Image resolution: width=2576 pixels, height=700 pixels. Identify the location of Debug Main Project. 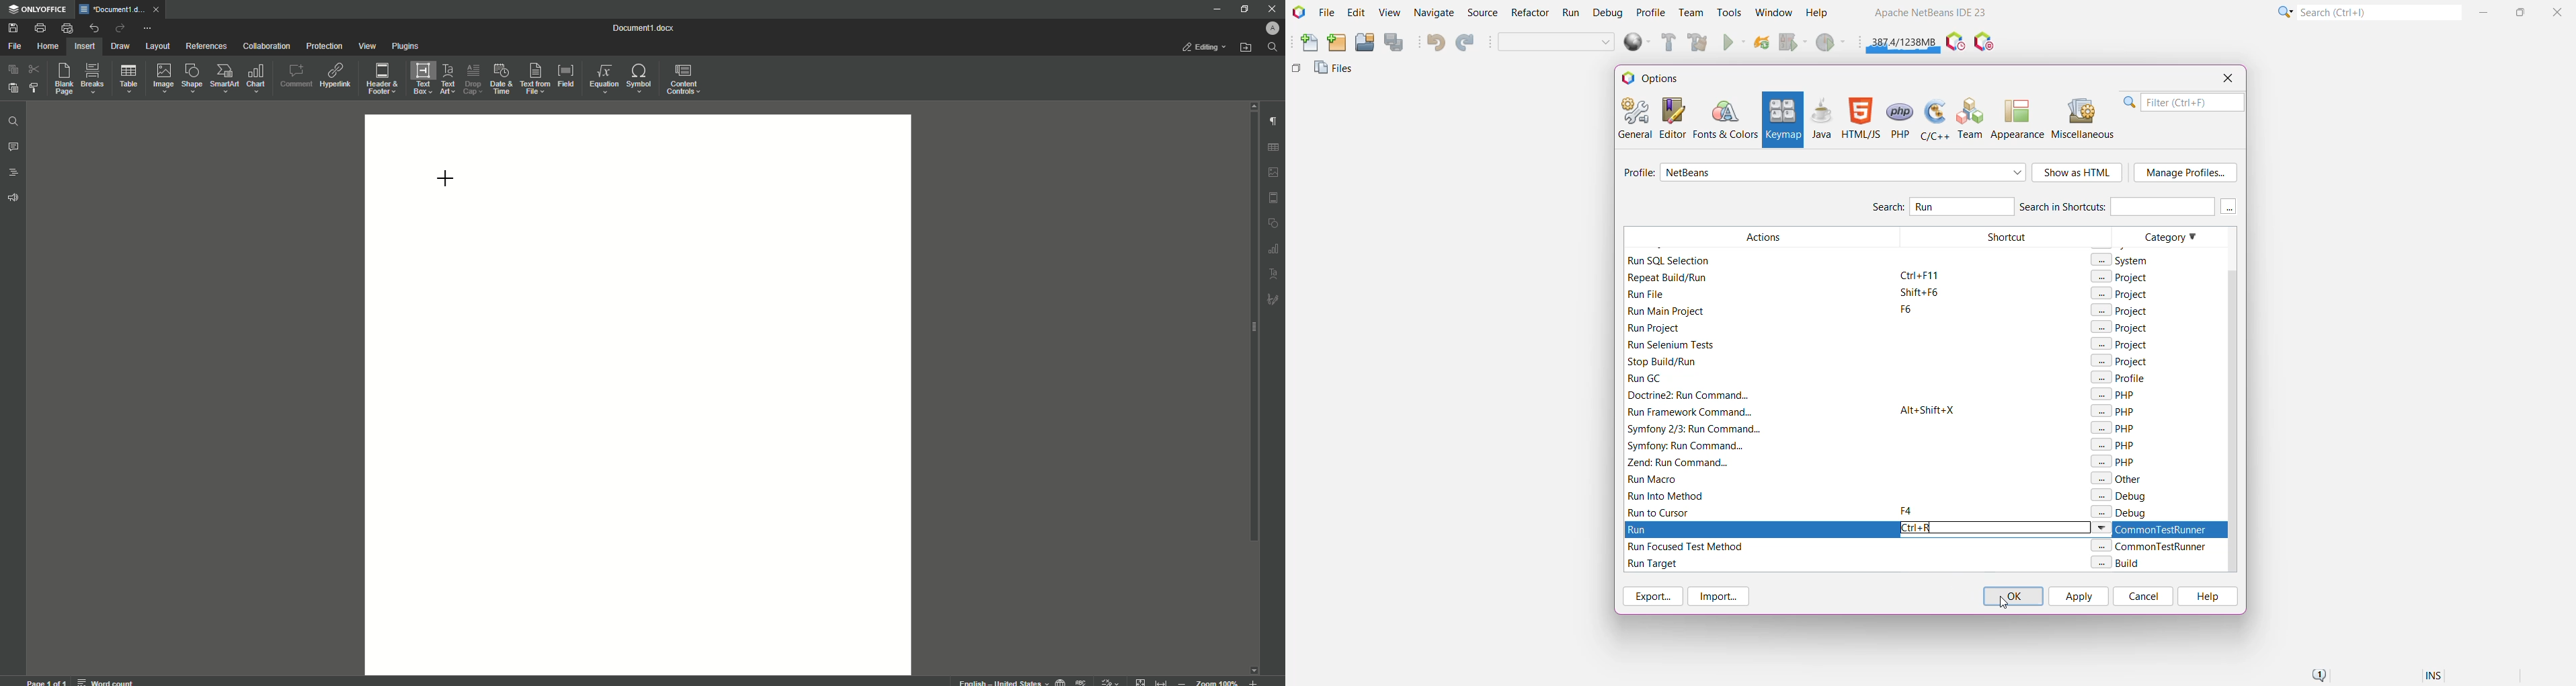
(1792, 42).